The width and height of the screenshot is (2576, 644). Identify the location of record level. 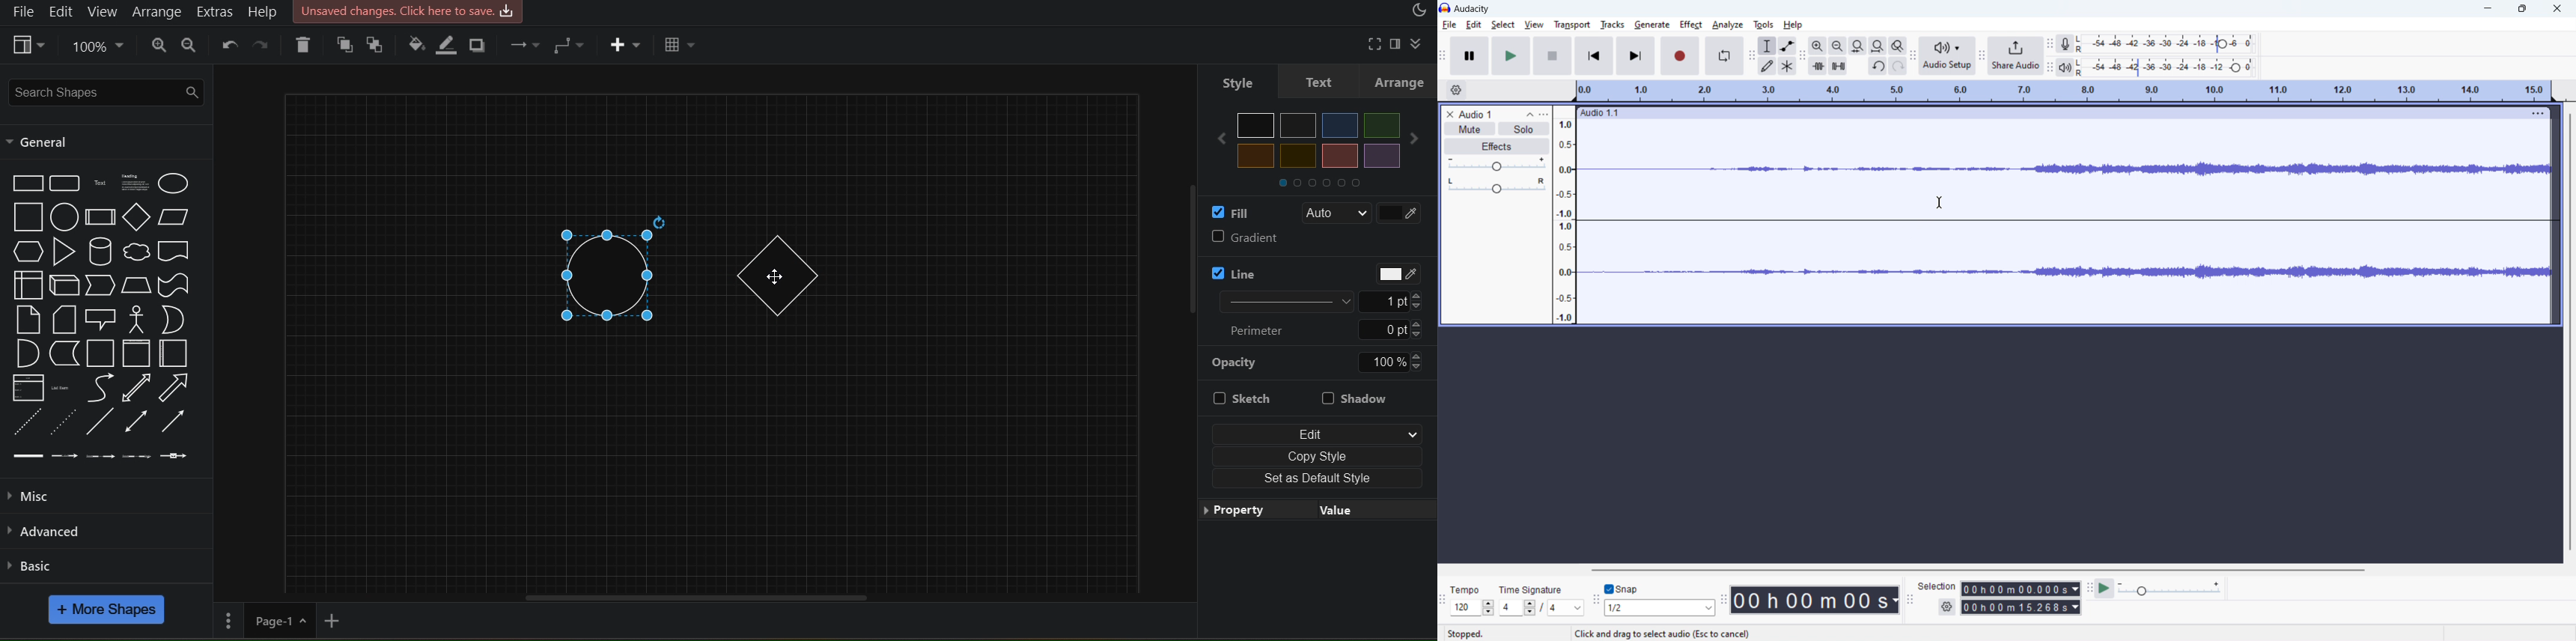
(2169, 44).